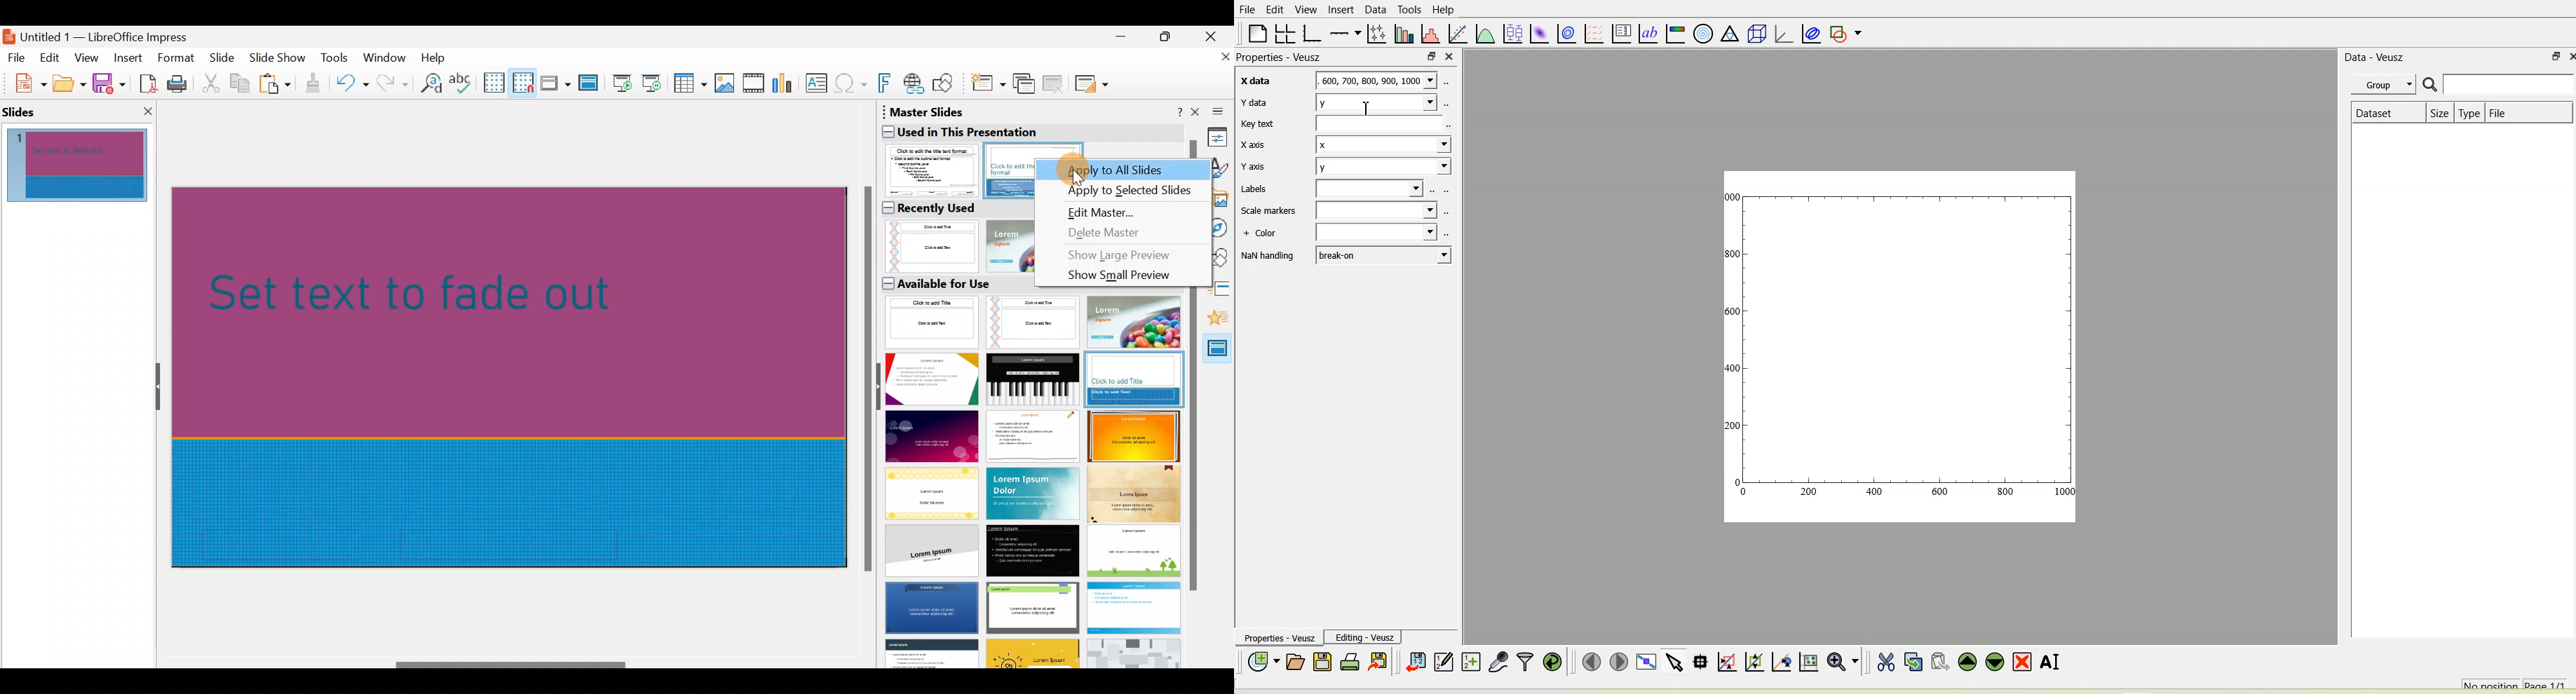 This screenshot has height=700, width=2576. Describe the element at coordinates (555, 82) in the screenshot. I see `Display views` at that location.